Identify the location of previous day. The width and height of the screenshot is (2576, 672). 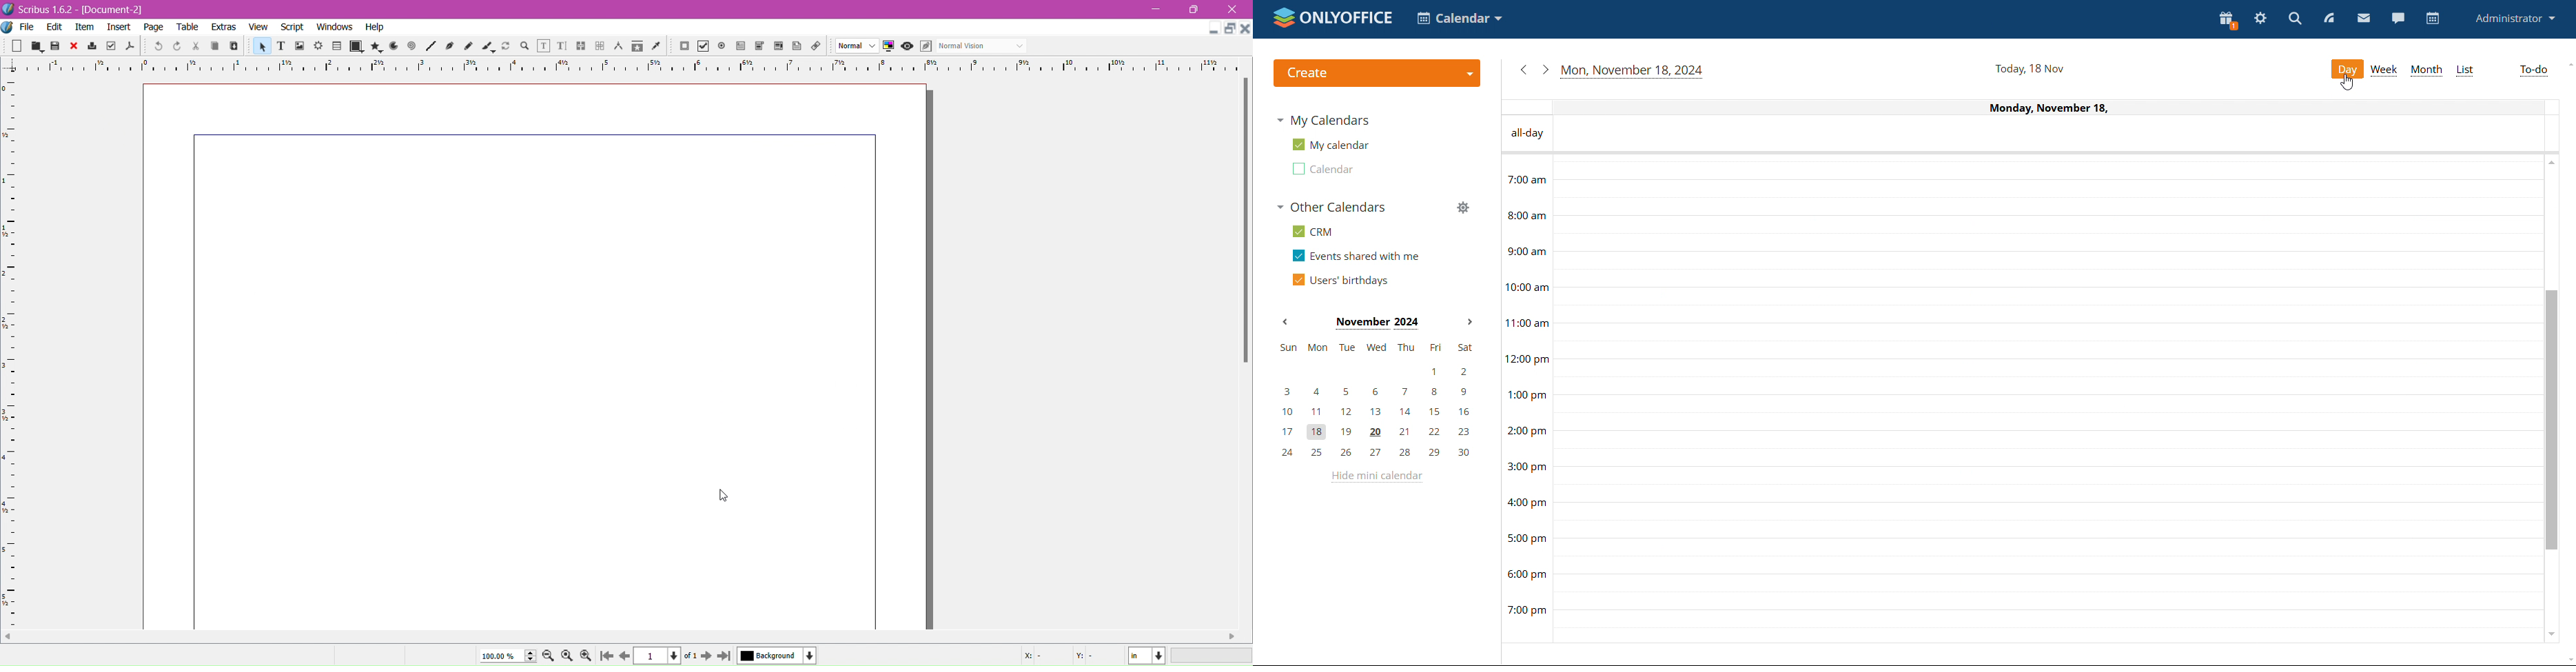
(1523, 70).